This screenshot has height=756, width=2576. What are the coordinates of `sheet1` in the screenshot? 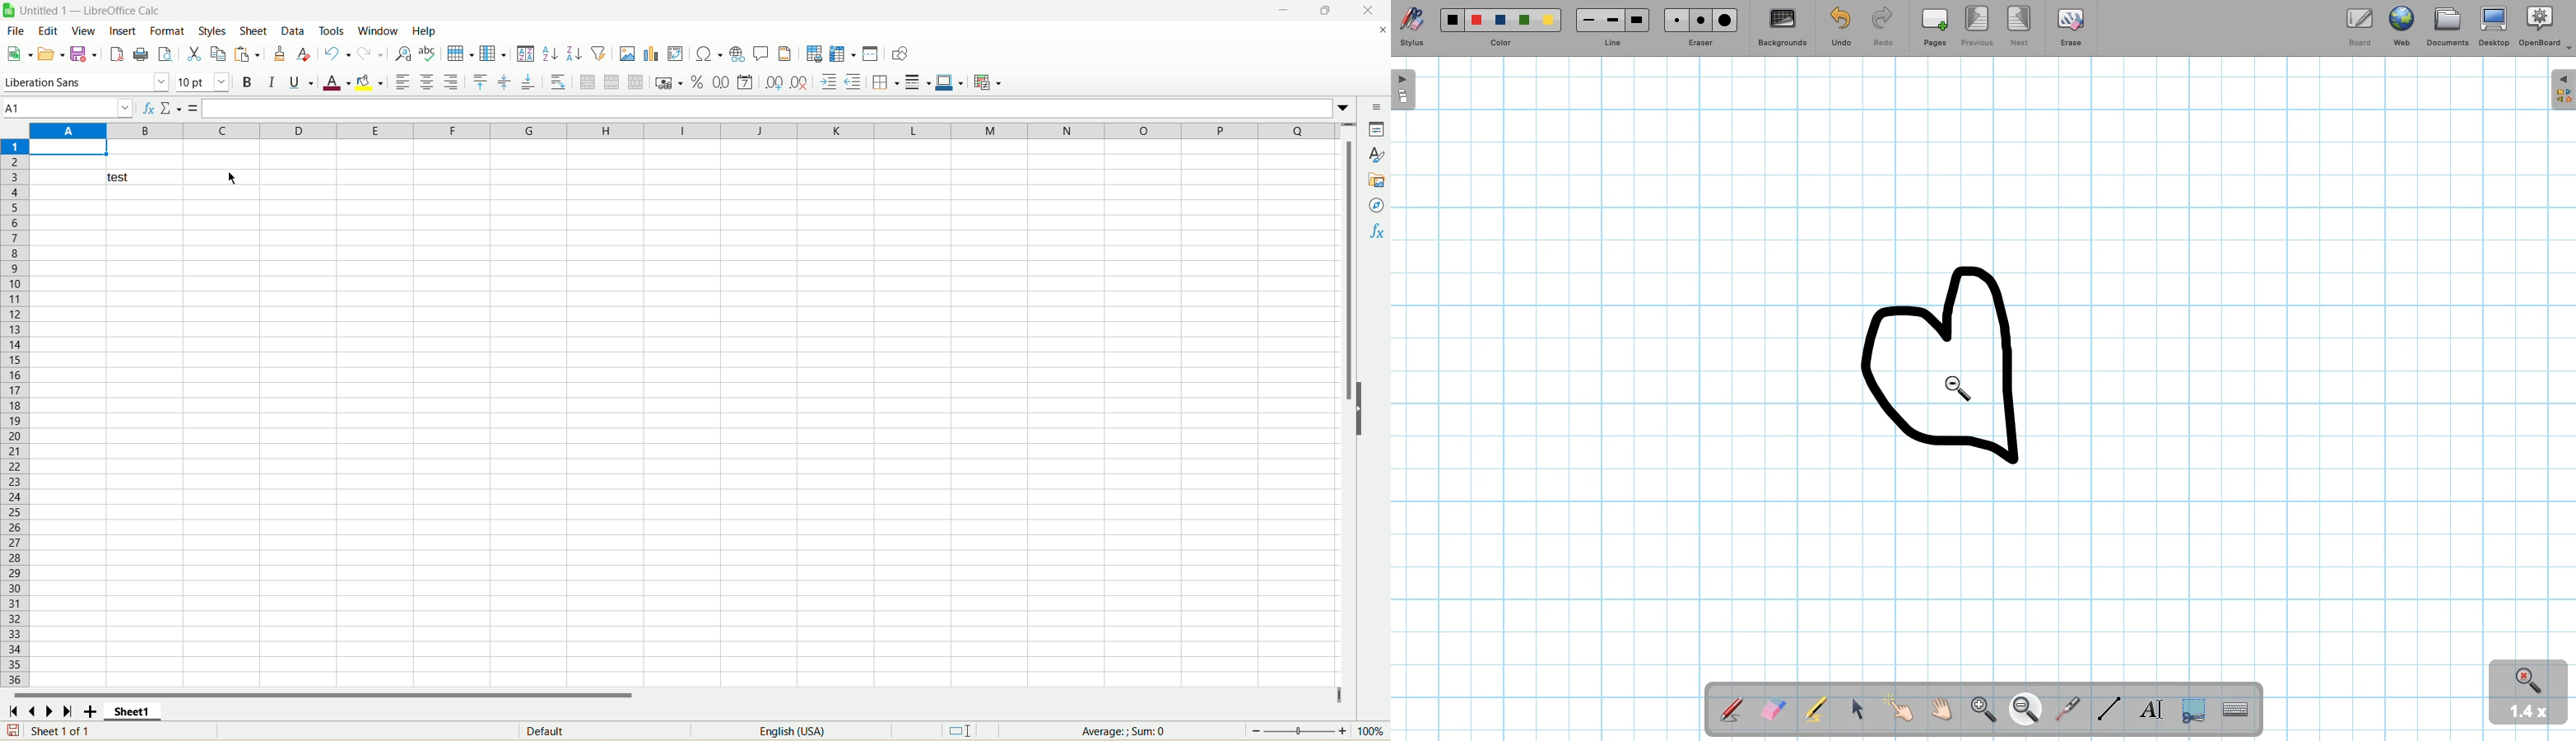 It's located at (133, 711).